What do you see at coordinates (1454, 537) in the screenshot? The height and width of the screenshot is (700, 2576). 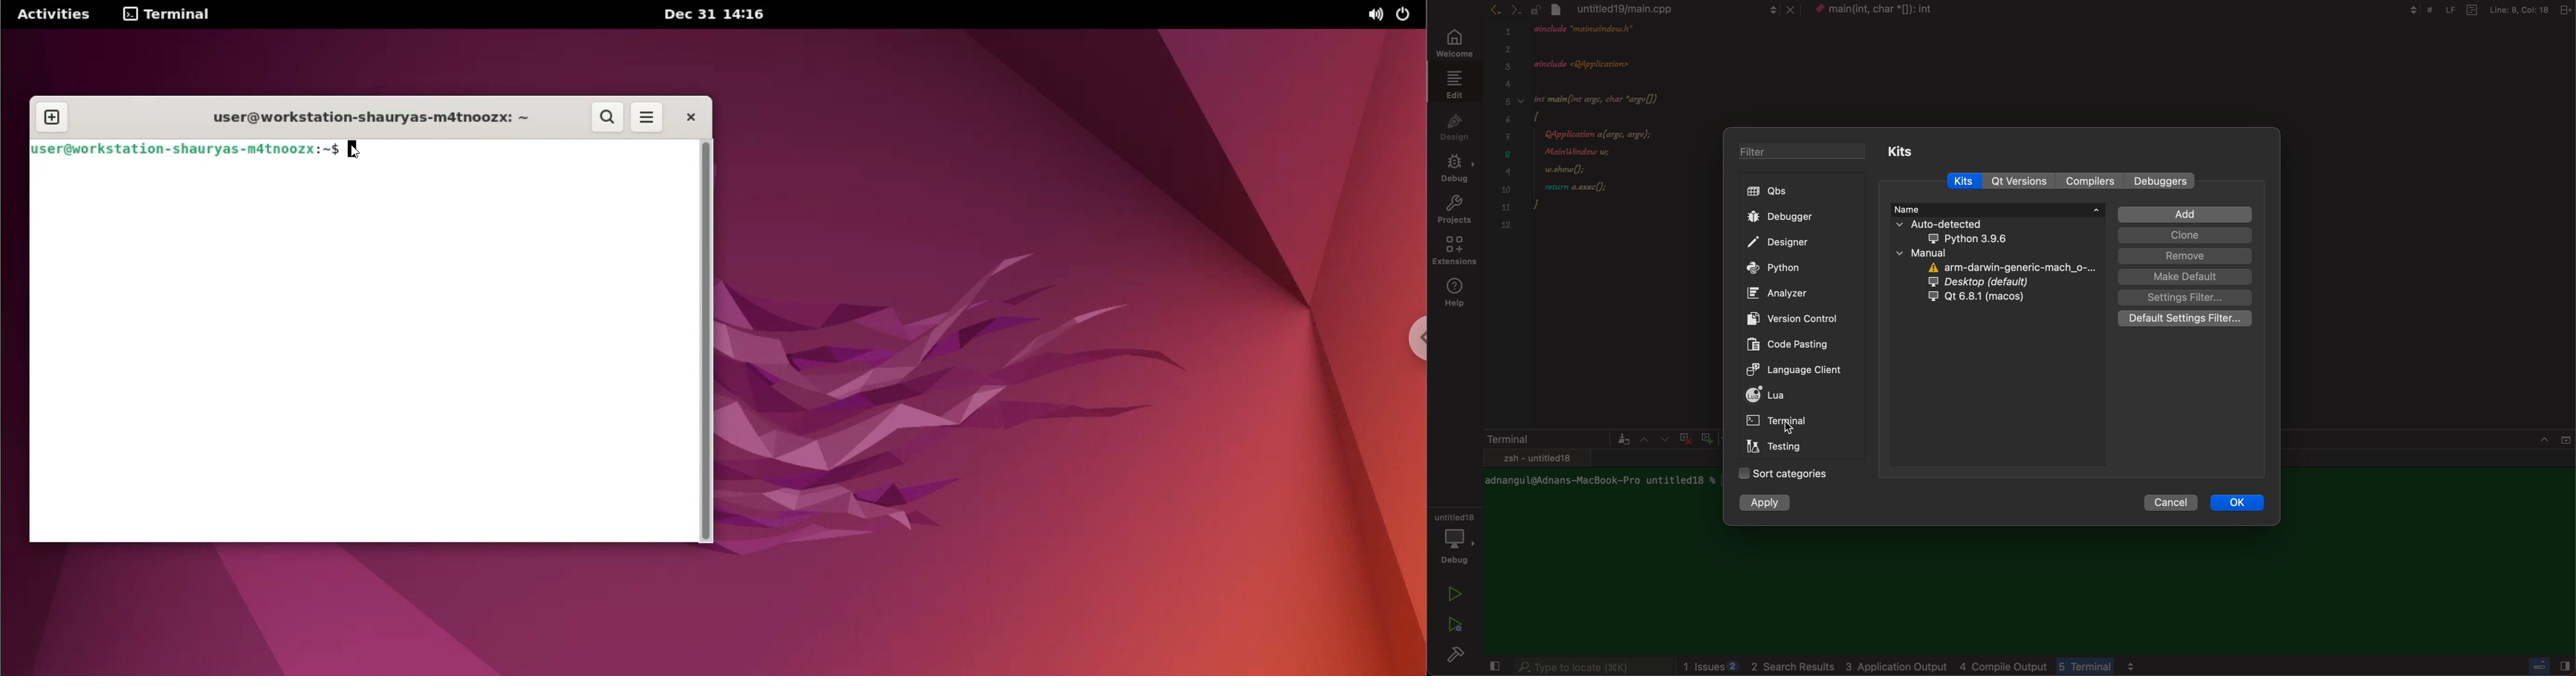 I see `debugger` at bounding box center [1454, 537].